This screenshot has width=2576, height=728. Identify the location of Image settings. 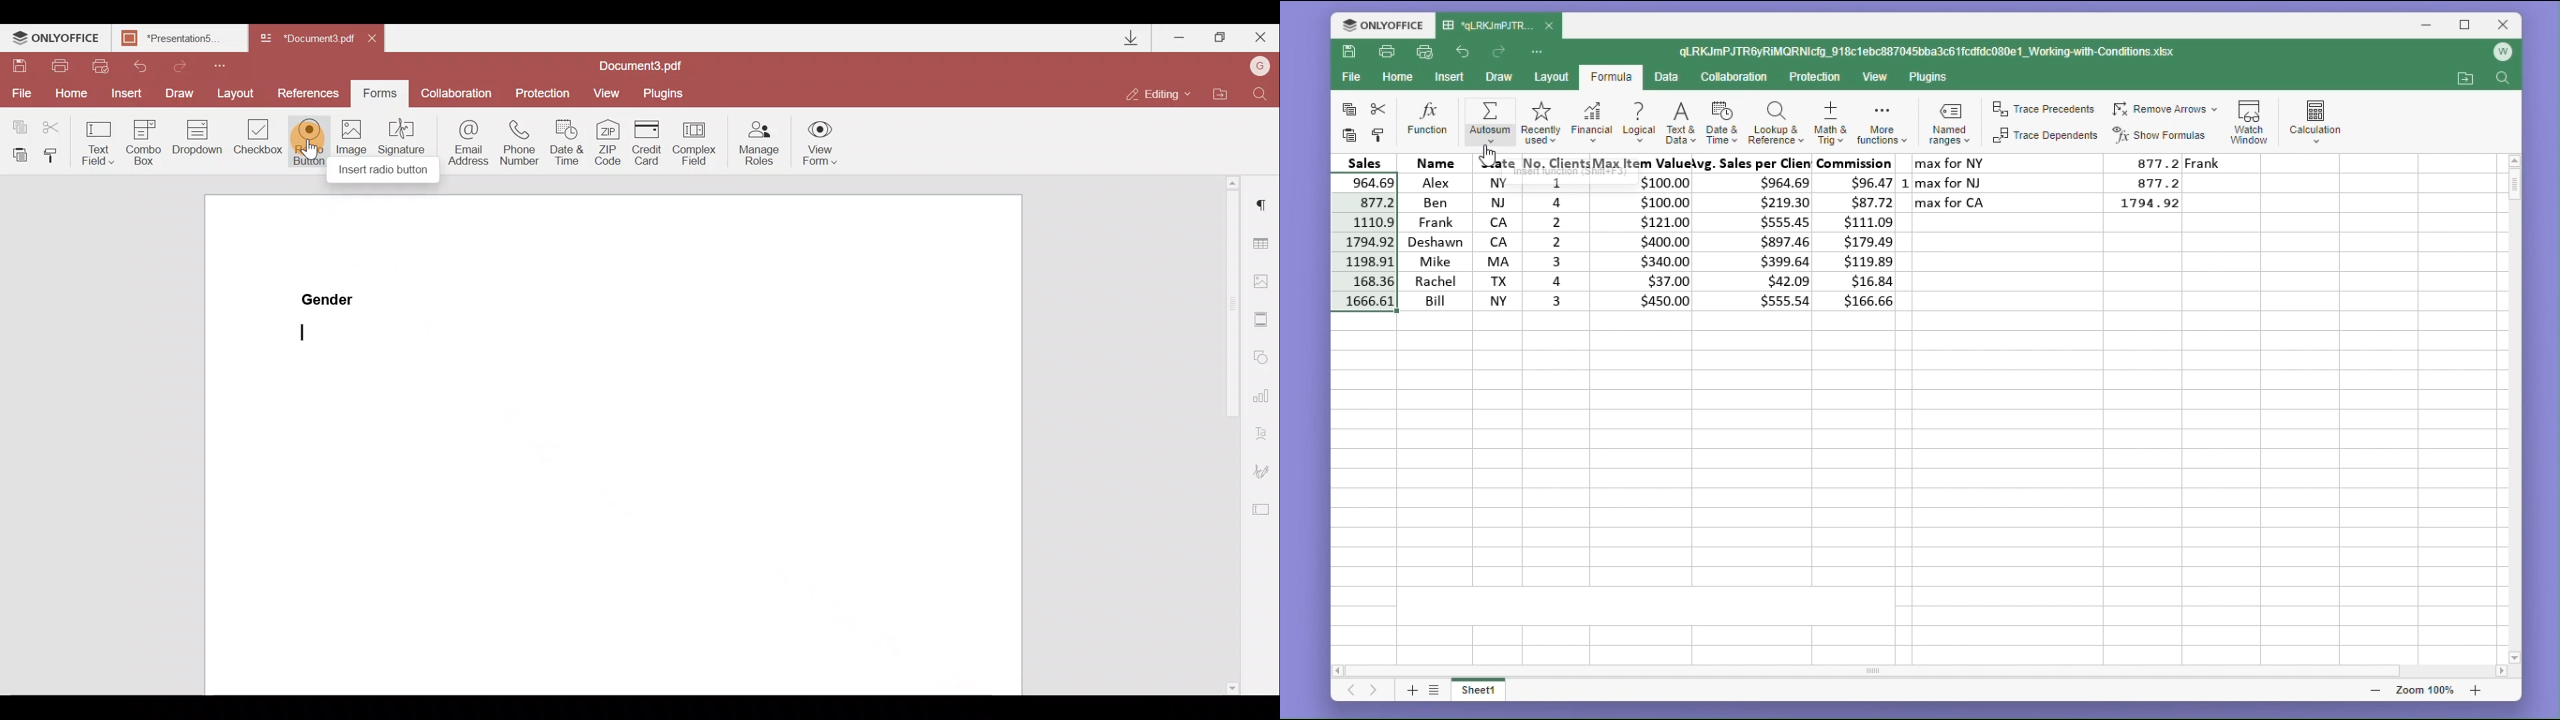
(1267, 282).